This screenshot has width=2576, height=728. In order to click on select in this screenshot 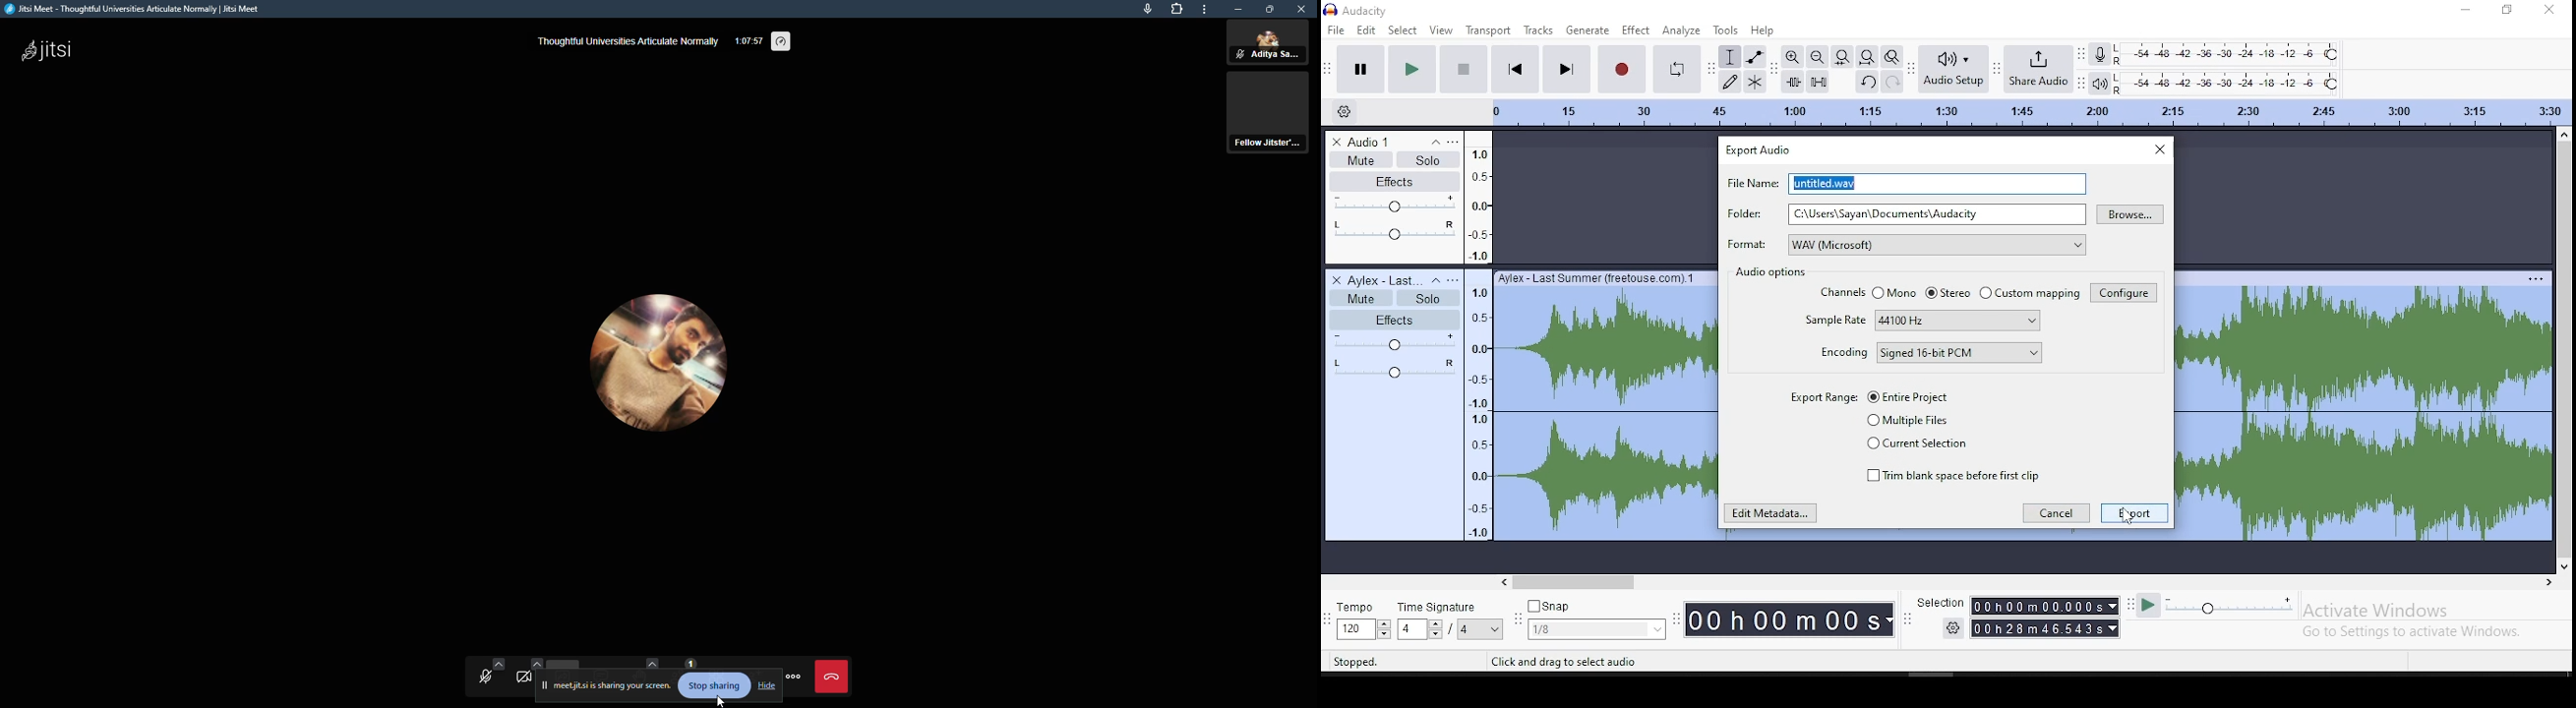, I will do `click(1404, 30)`.